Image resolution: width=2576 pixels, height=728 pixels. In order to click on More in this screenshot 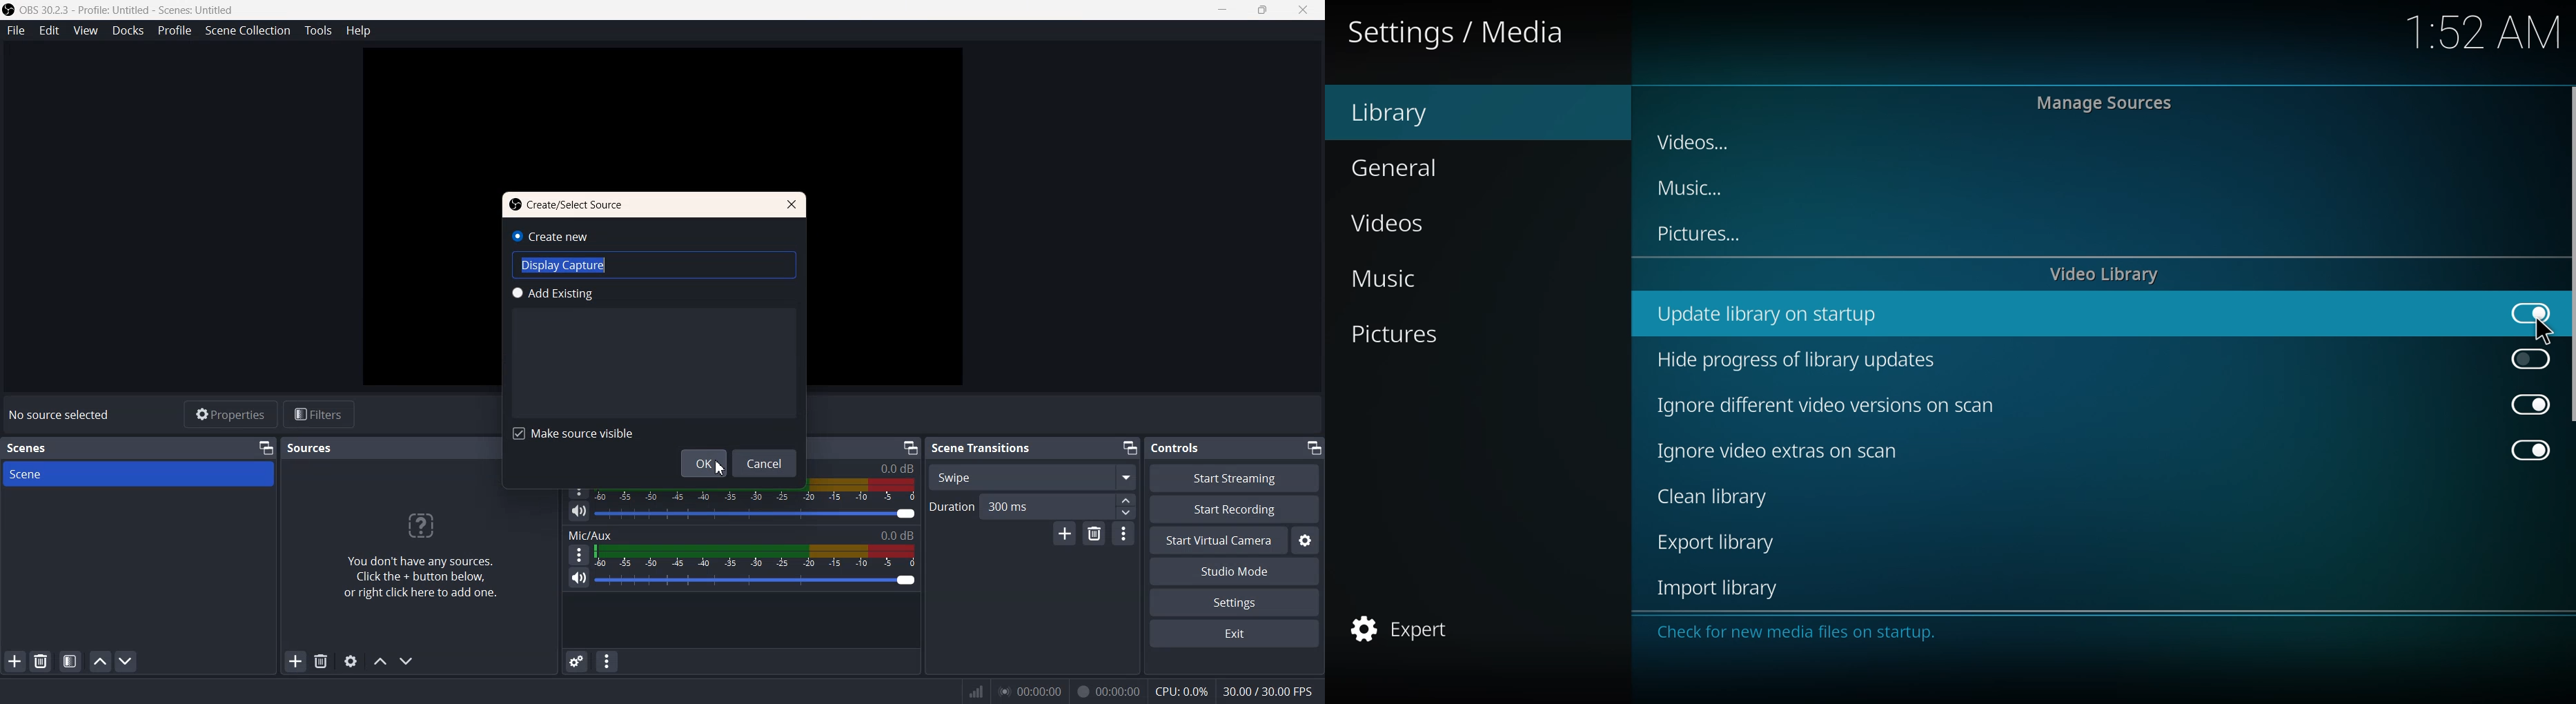, I will do `click(579, 487)`.